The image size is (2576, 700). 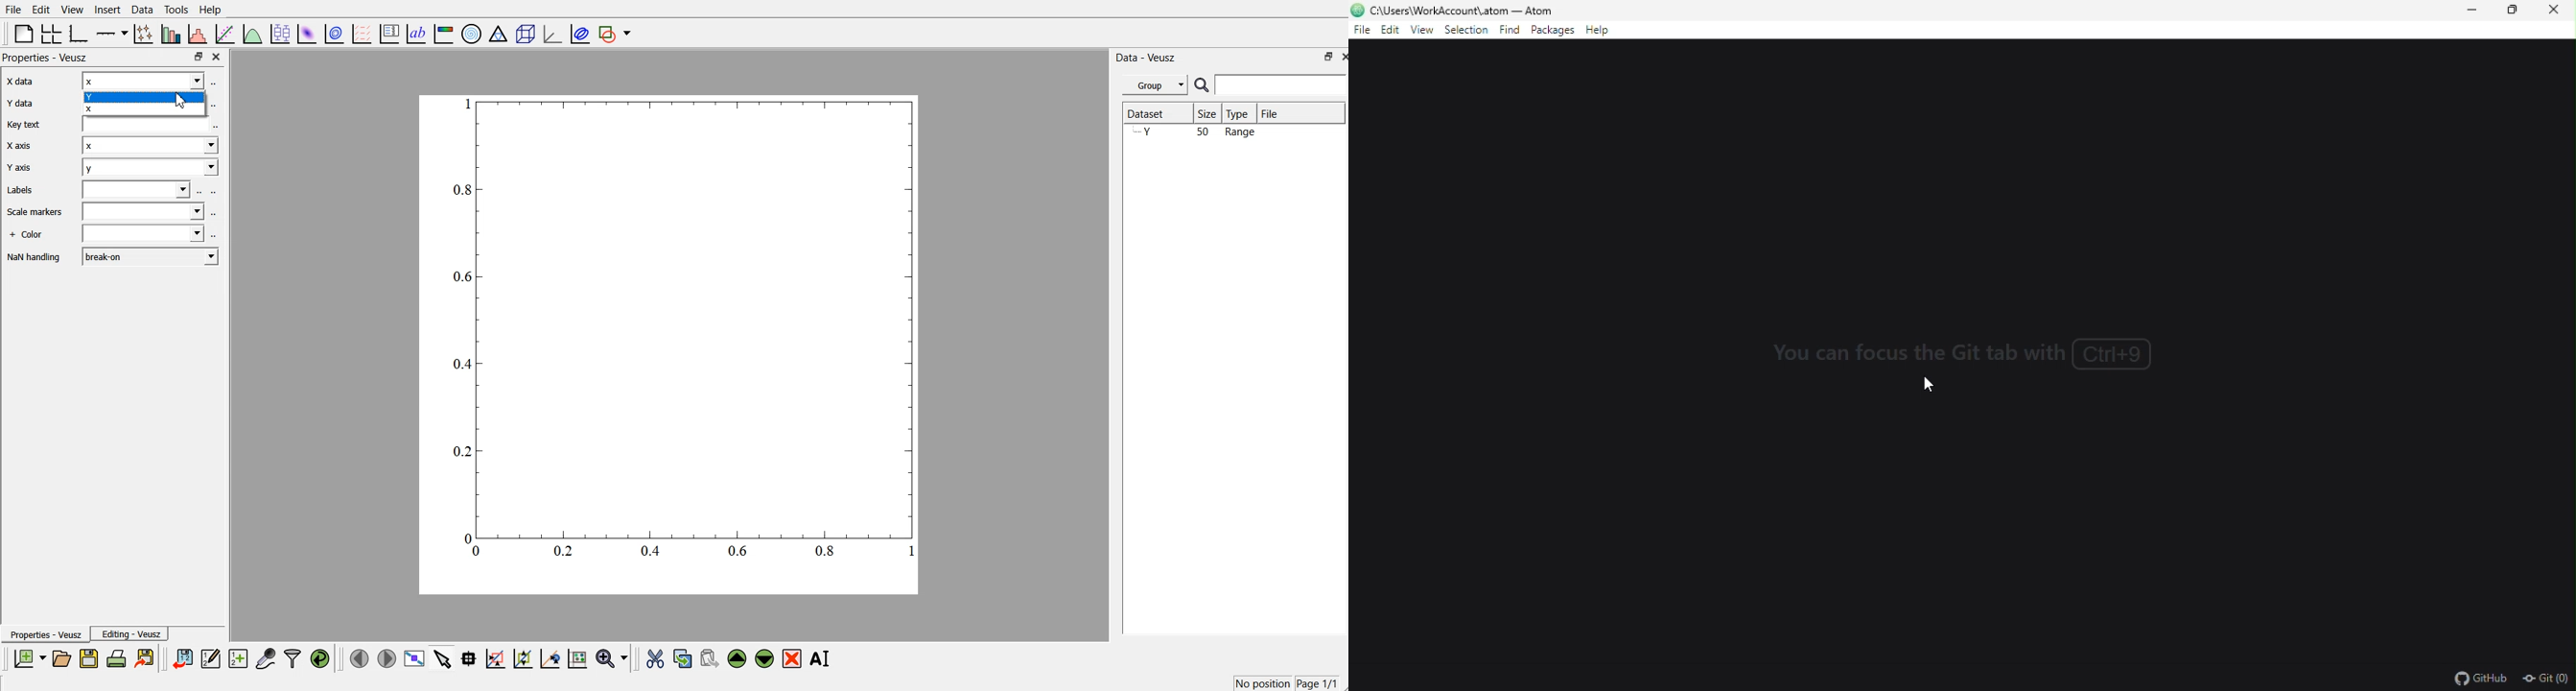 I want to click on plot key, so click(x=389, y=32).